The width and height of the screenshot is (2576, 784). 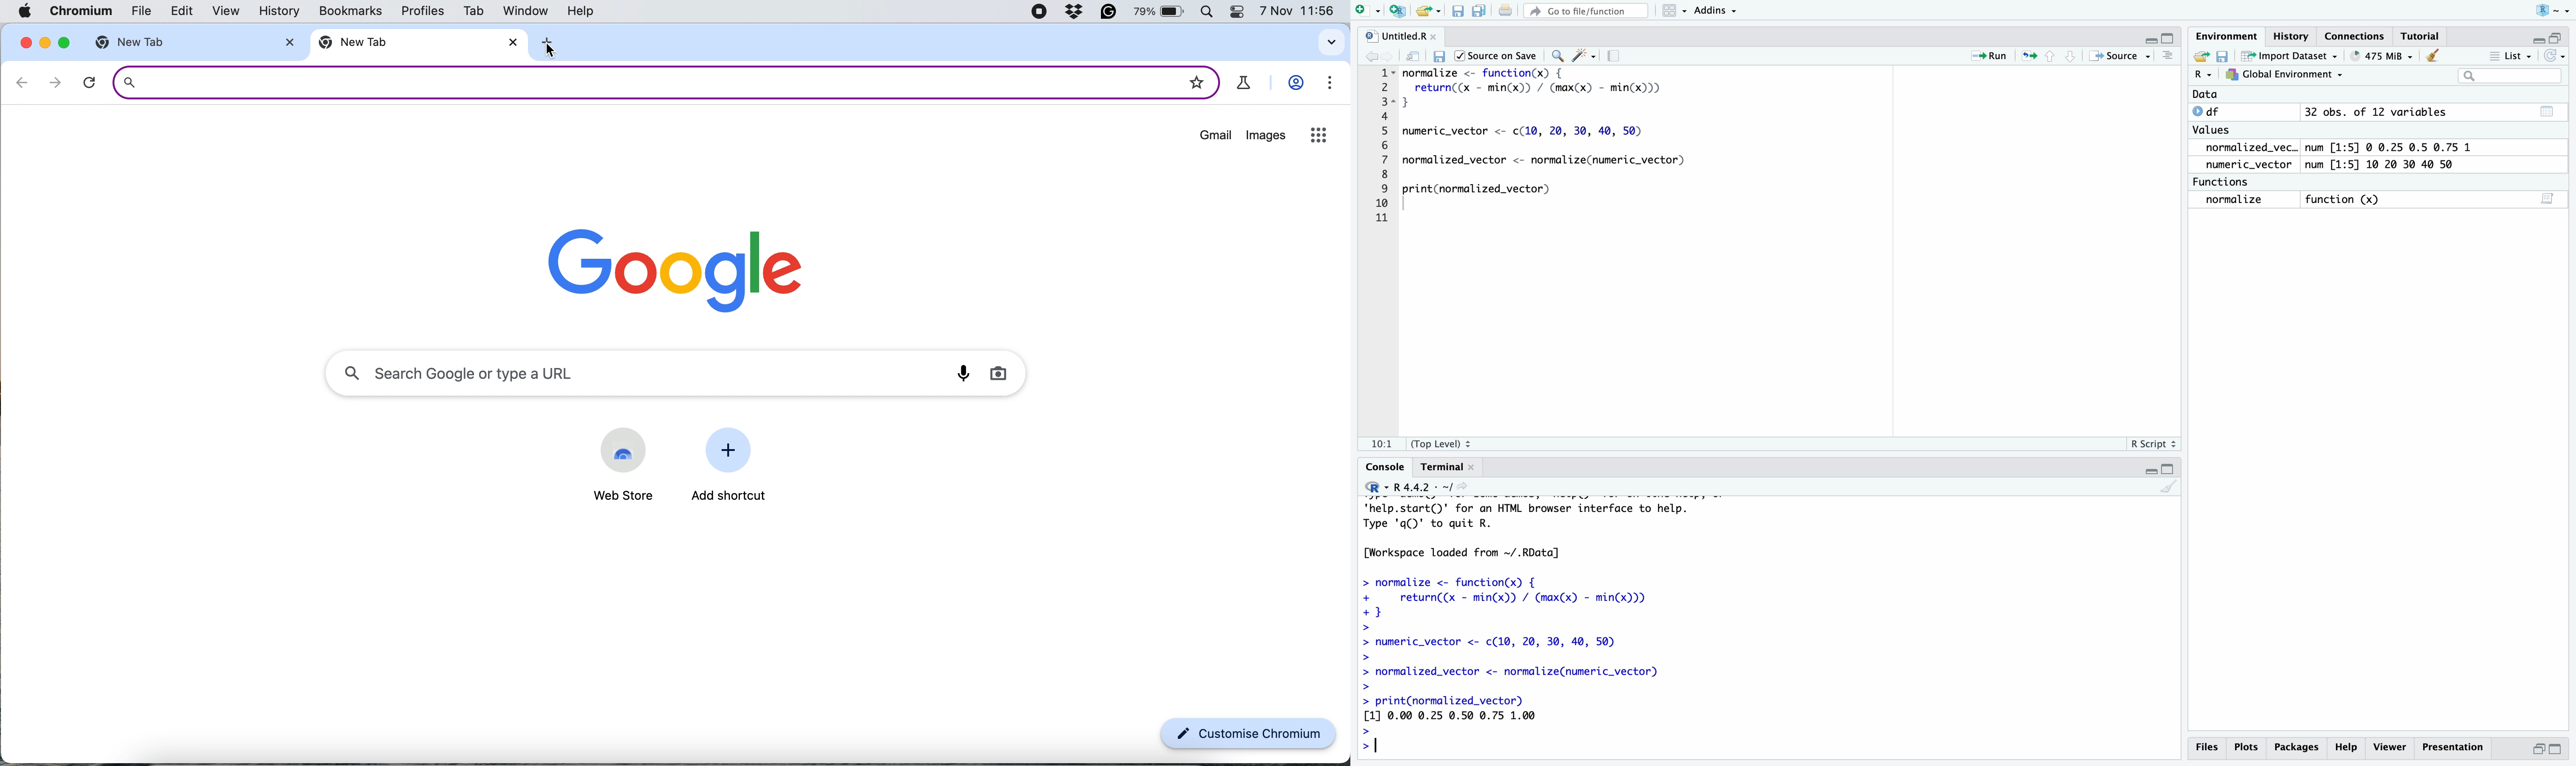 I want to click on Load workspace, so click(x=2200, y=57).